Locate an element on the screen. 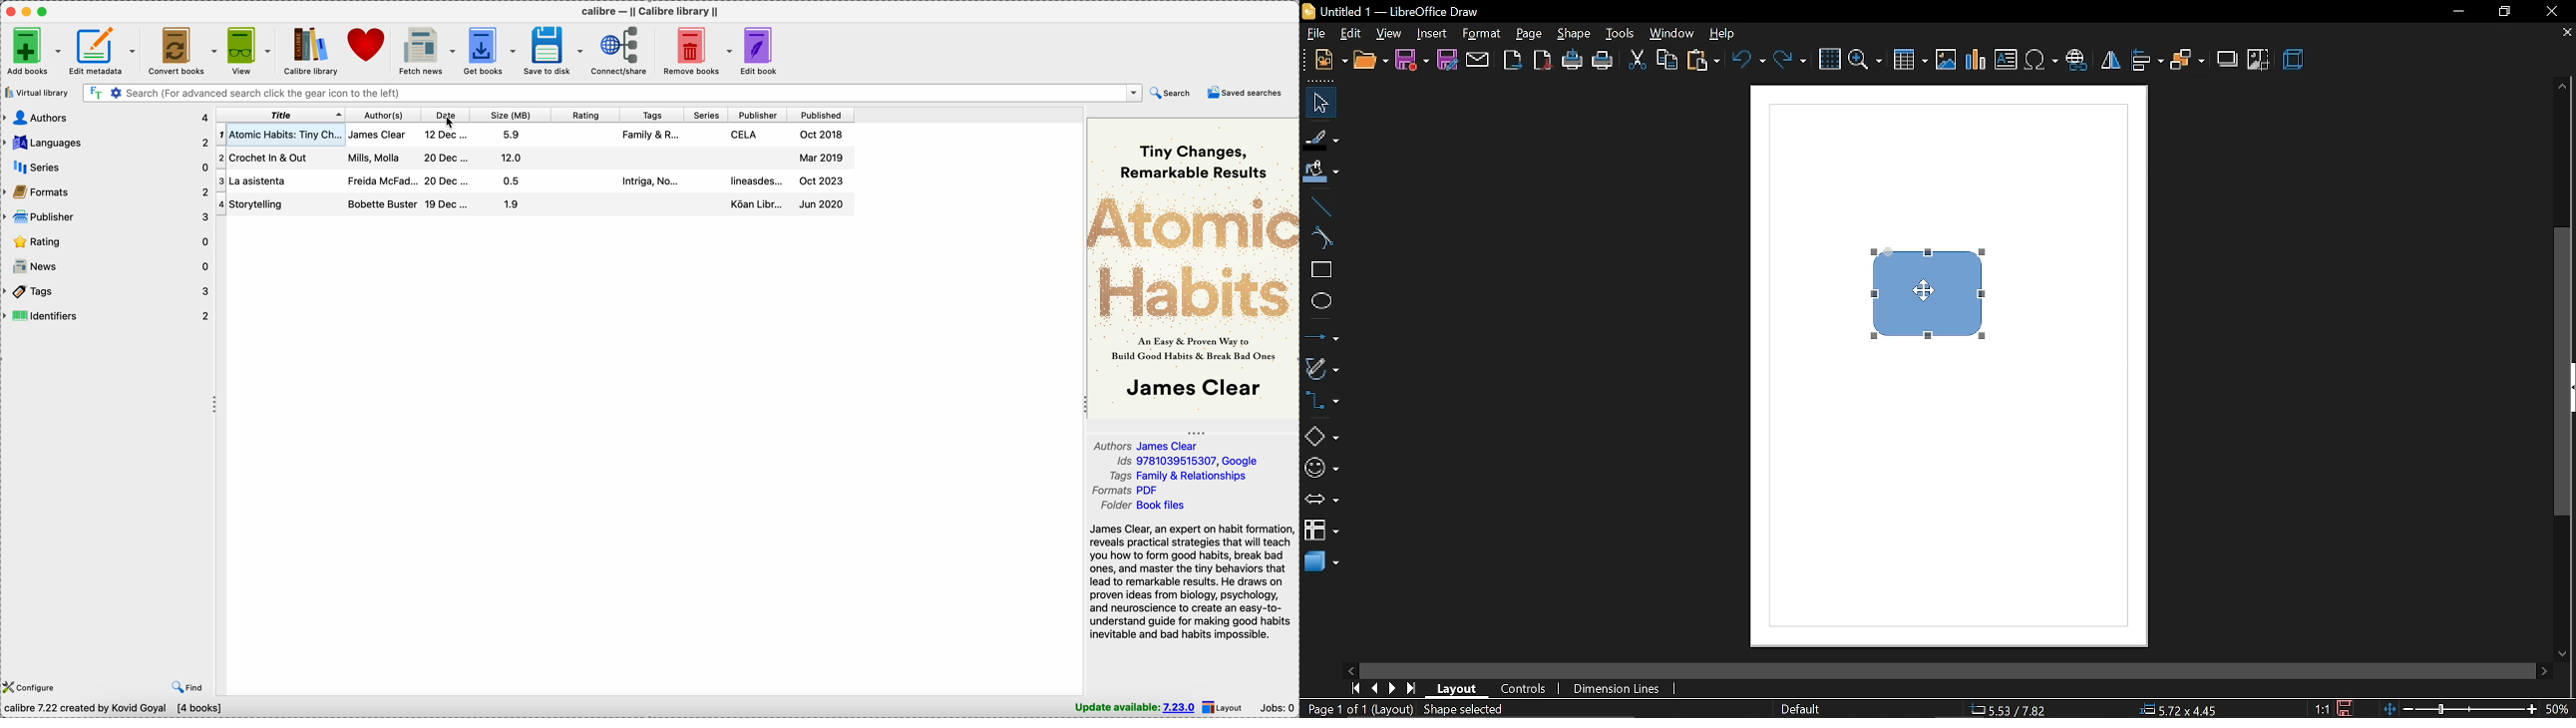 The width and height of the screenshot is (2576, 728). basic shapes is located at coordinates (1320, 434).